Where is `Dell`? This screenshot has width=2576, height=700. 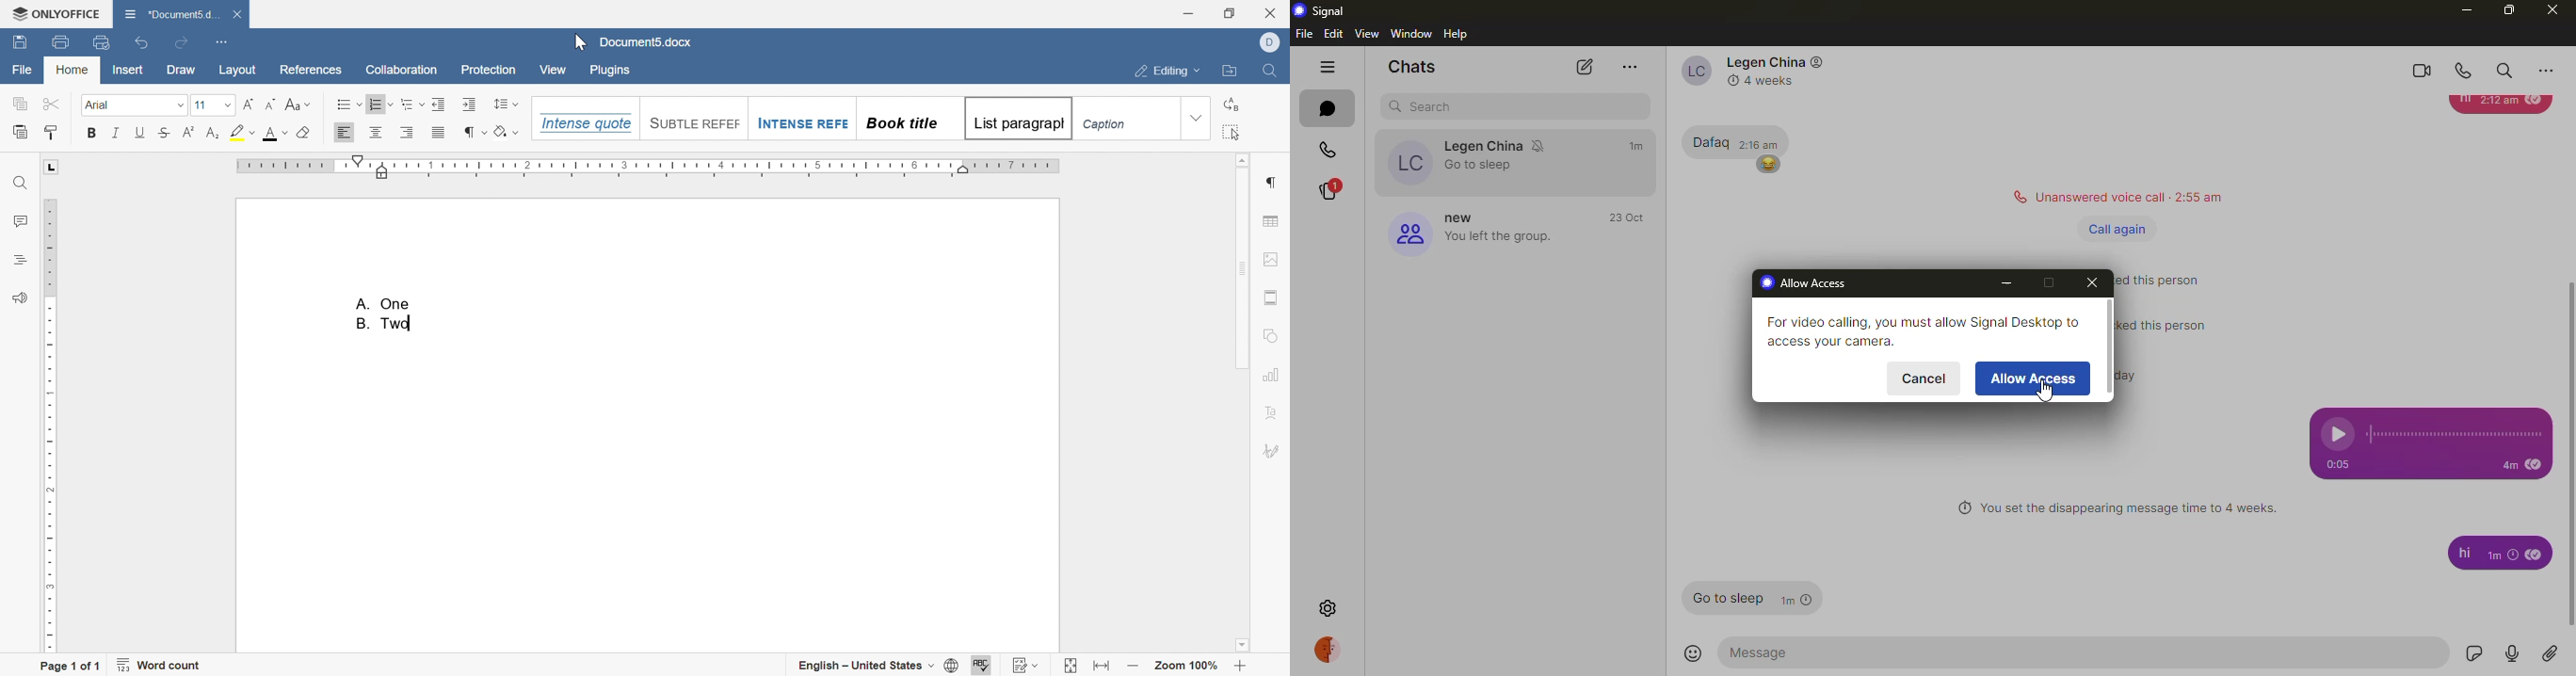
Dell is located at coordinates (1269, 43).